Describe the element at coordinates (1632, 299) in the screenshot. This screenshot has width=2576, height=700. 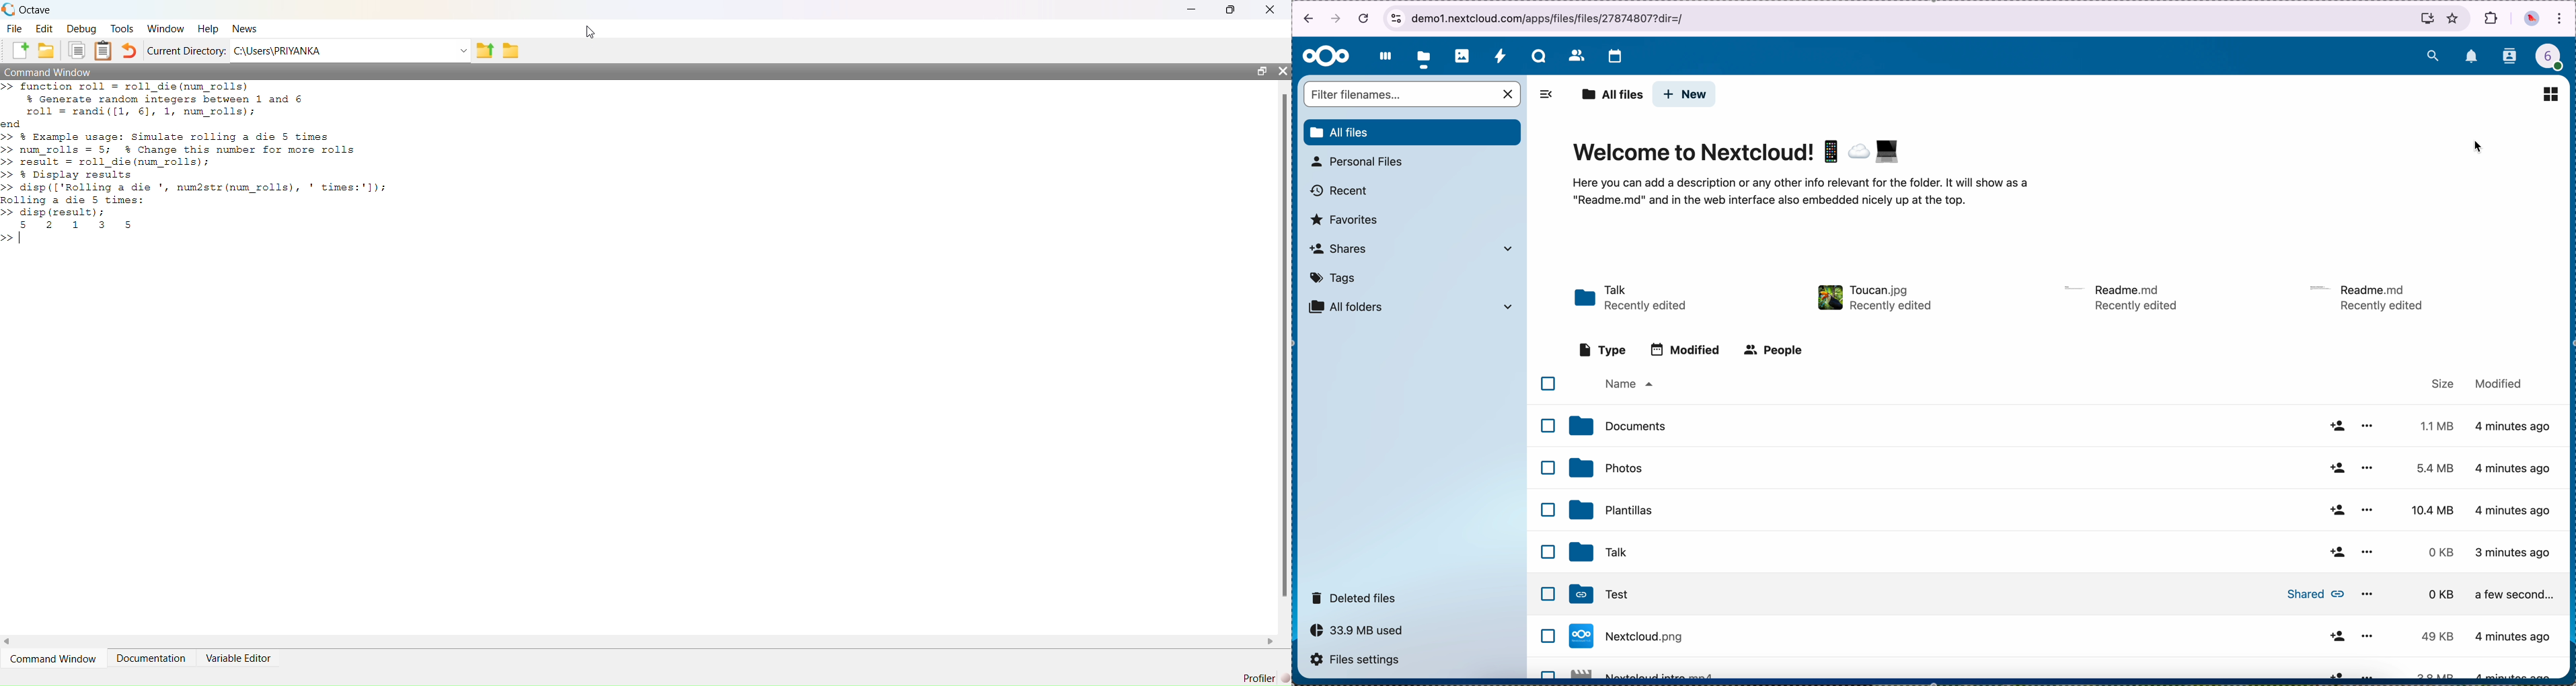
I see `talk folder` at that location.